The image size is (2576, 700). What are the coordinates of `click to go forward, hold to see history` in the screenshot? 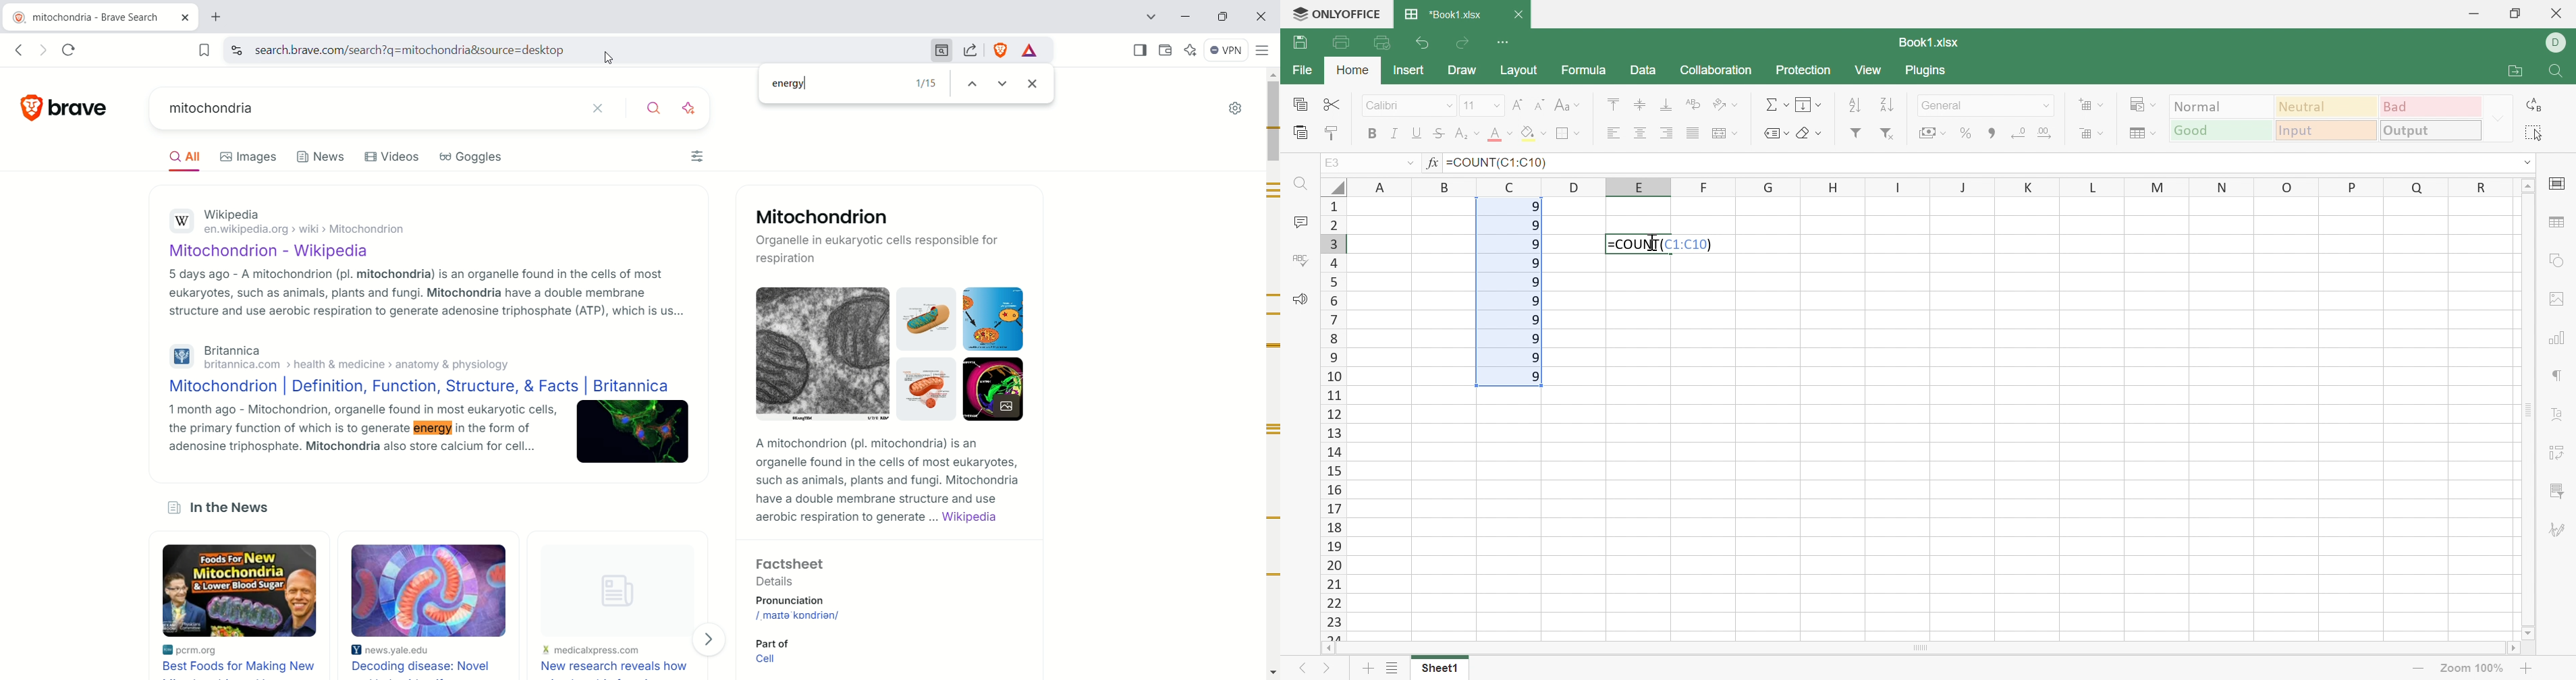 It's located at (43, 49).